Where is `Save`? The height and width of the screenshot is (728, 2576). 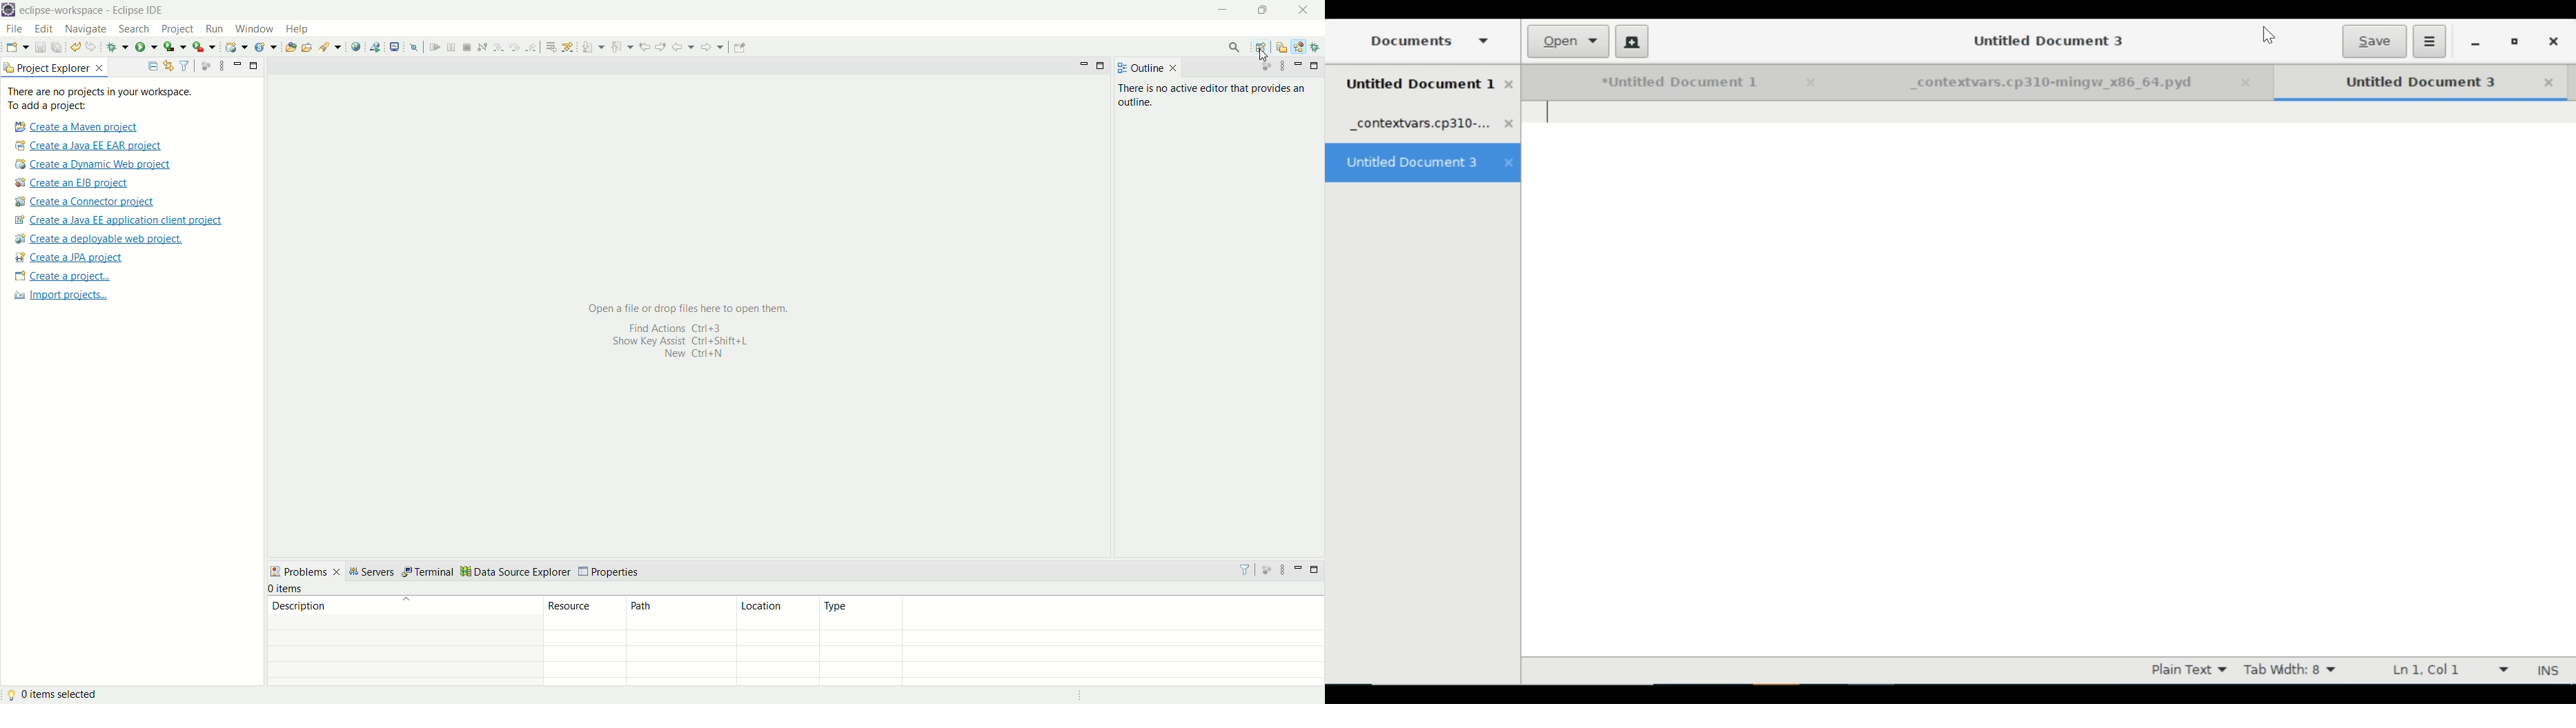 Save is located at coordinates (2374, 41).